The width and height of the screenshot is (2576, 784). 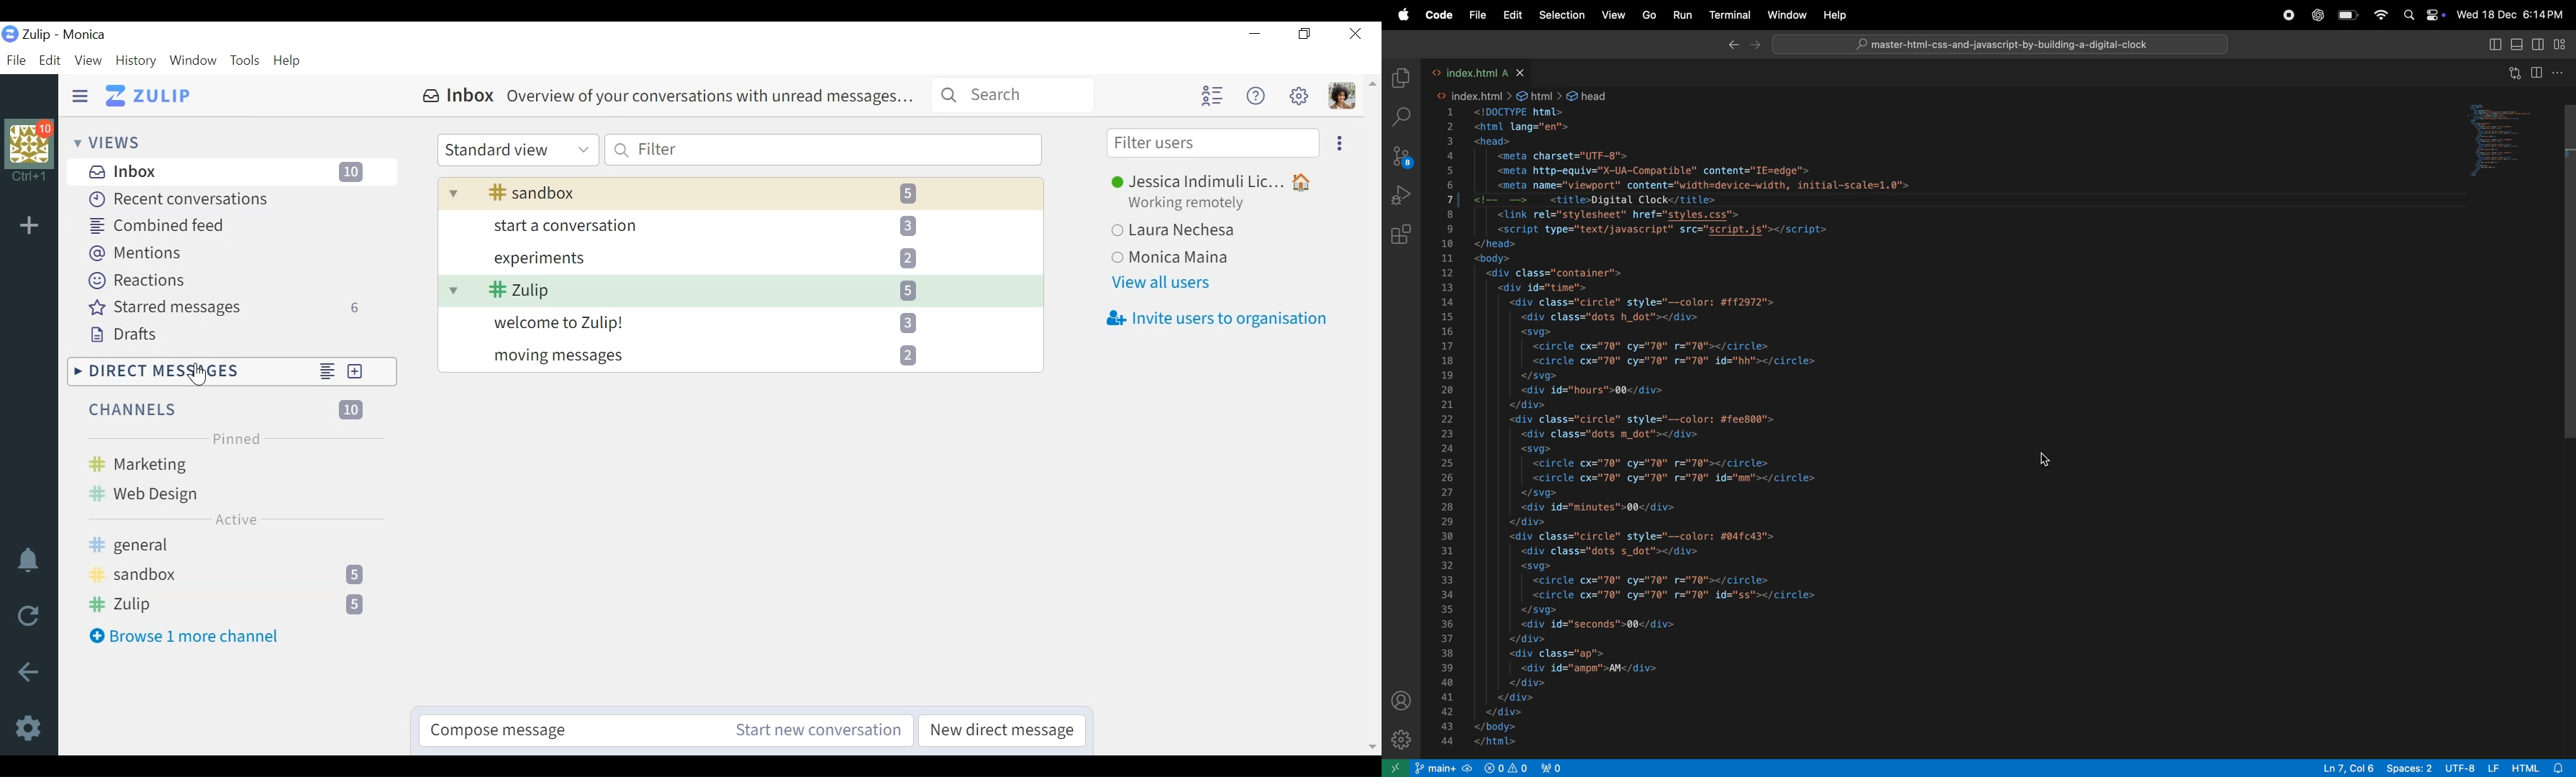 What do you see at coordinates (822, 150) in the screenshot?
I see `Filter` at bounding box center [822, 150].